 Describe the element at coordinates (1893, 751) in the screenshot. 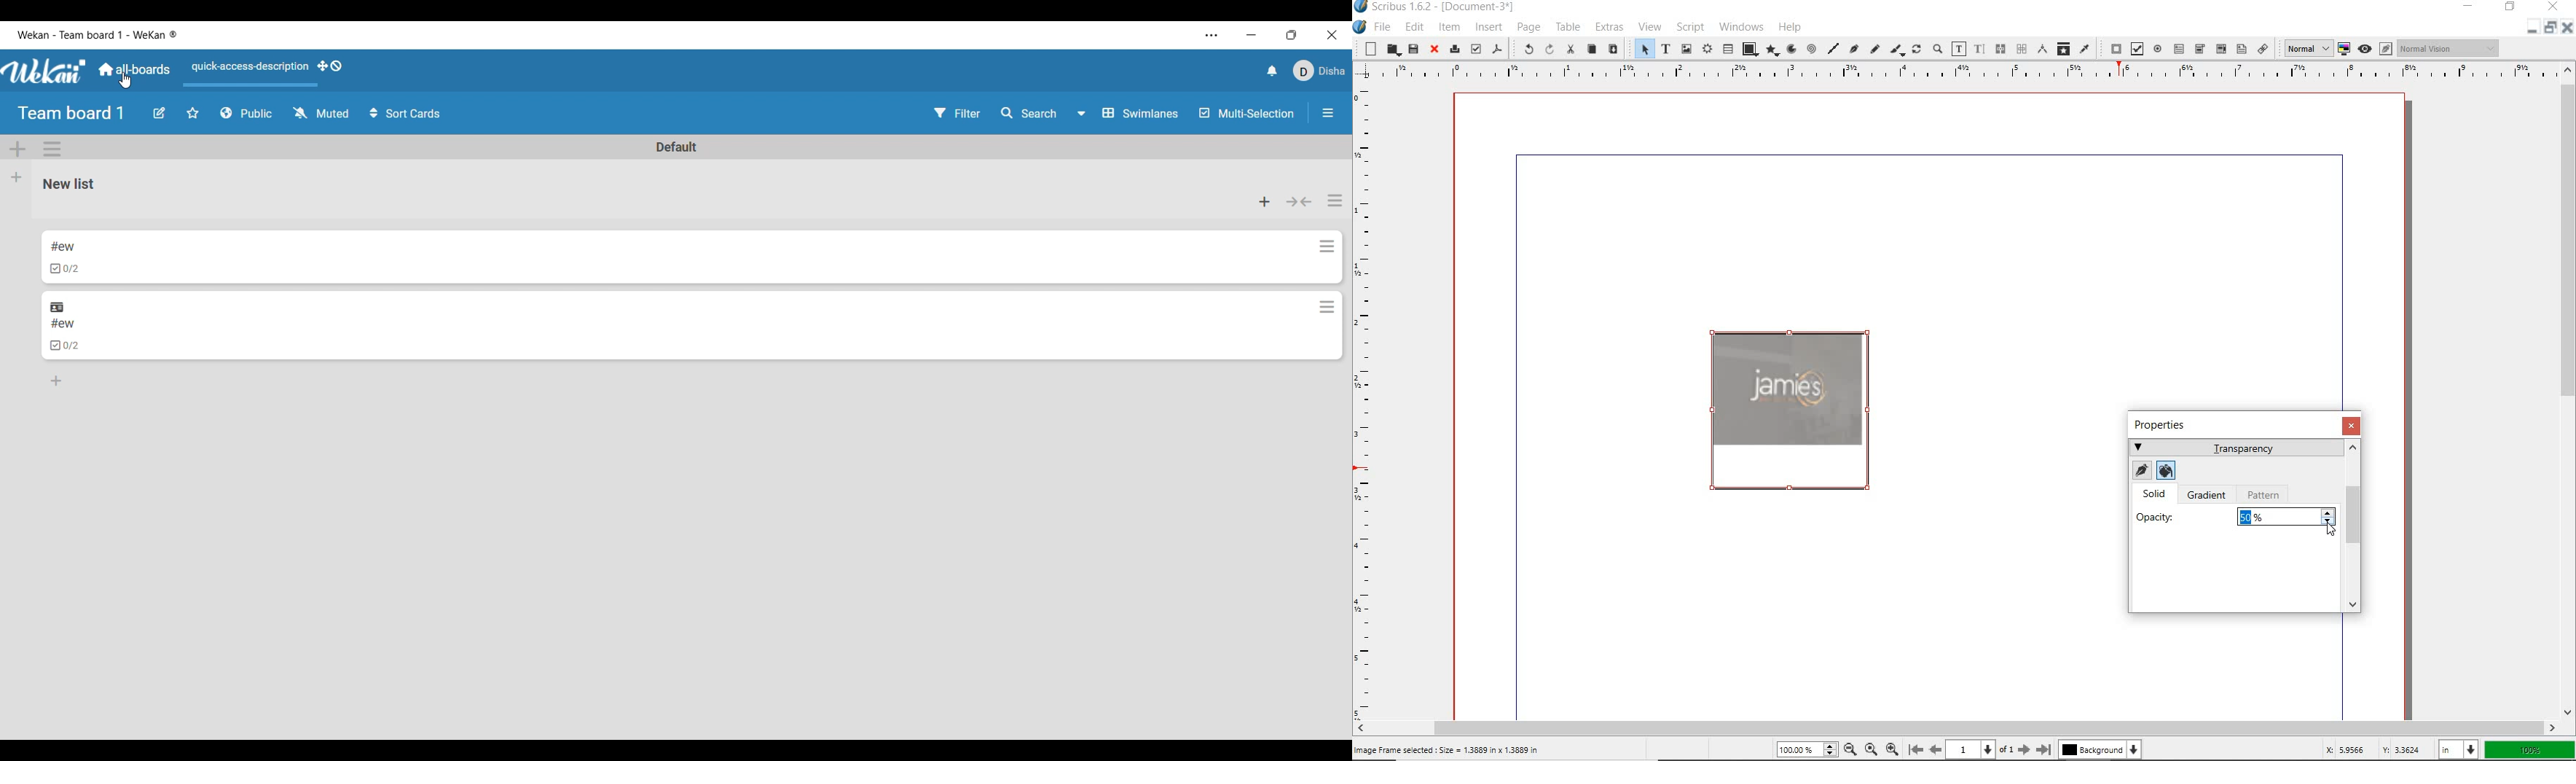

I see `zoom in` at that location.